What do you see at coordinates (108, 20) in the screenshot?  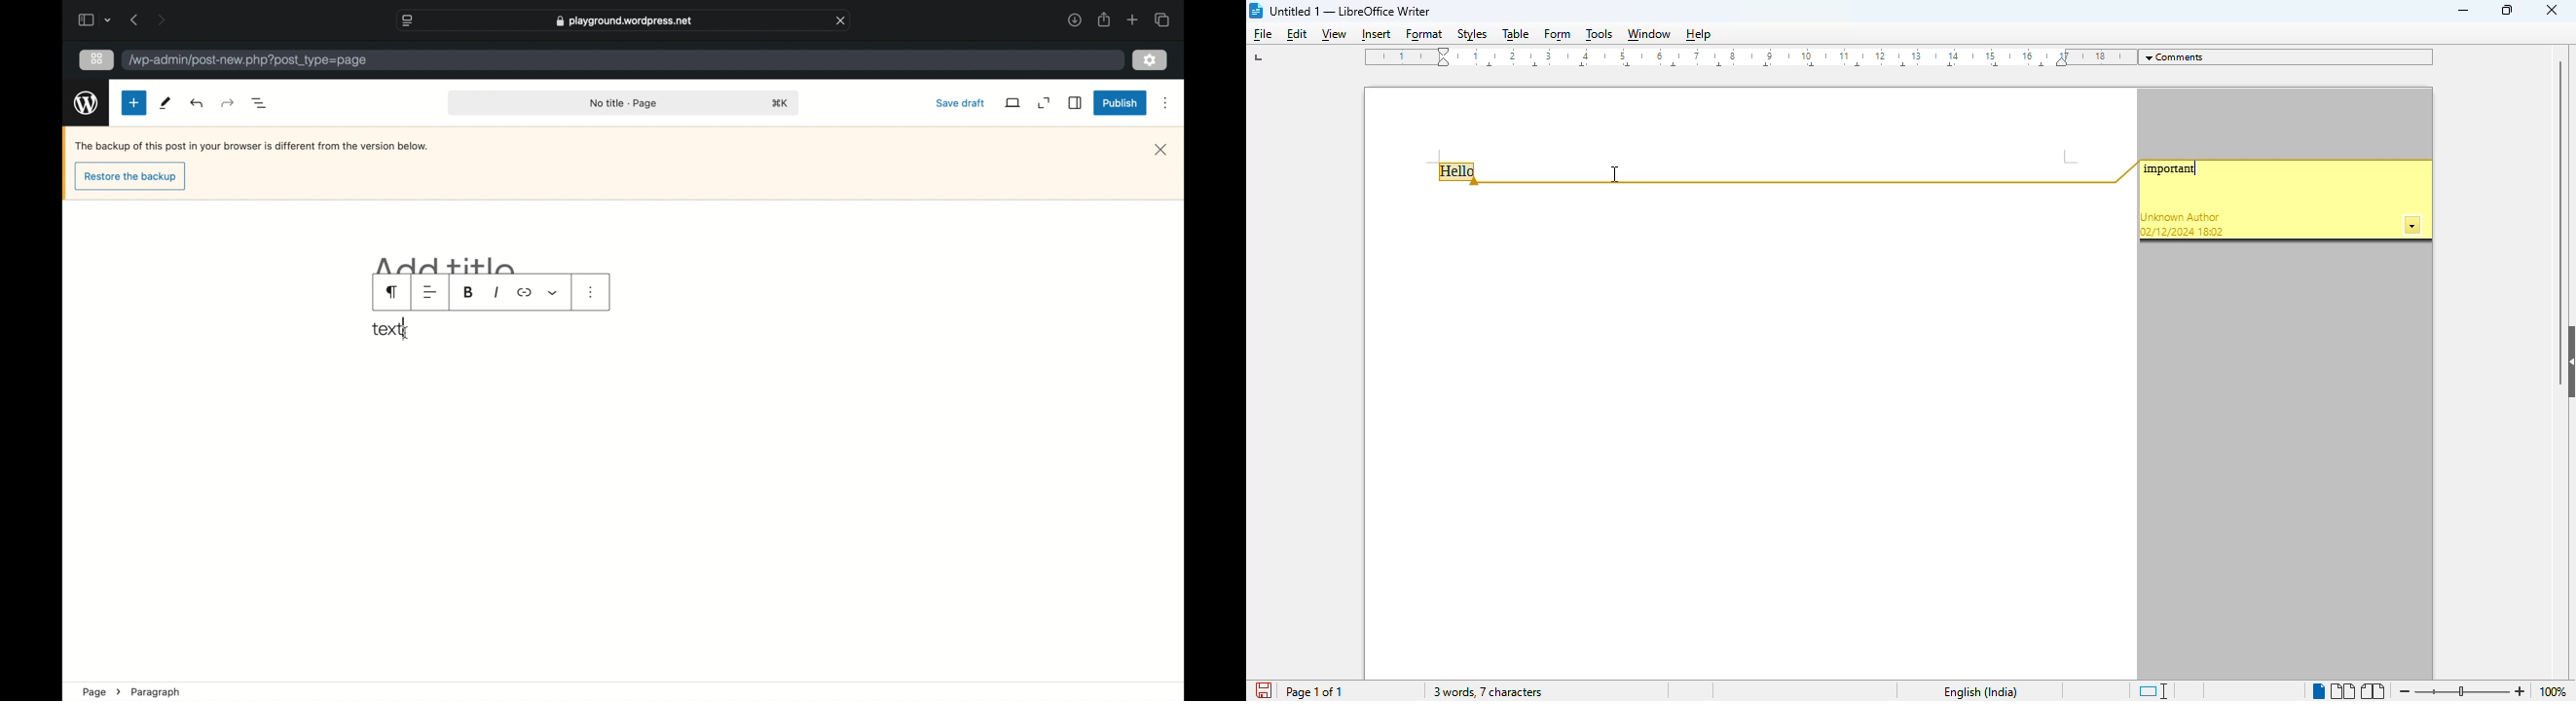 I see `dropdown` at bounding box center [108, 20].